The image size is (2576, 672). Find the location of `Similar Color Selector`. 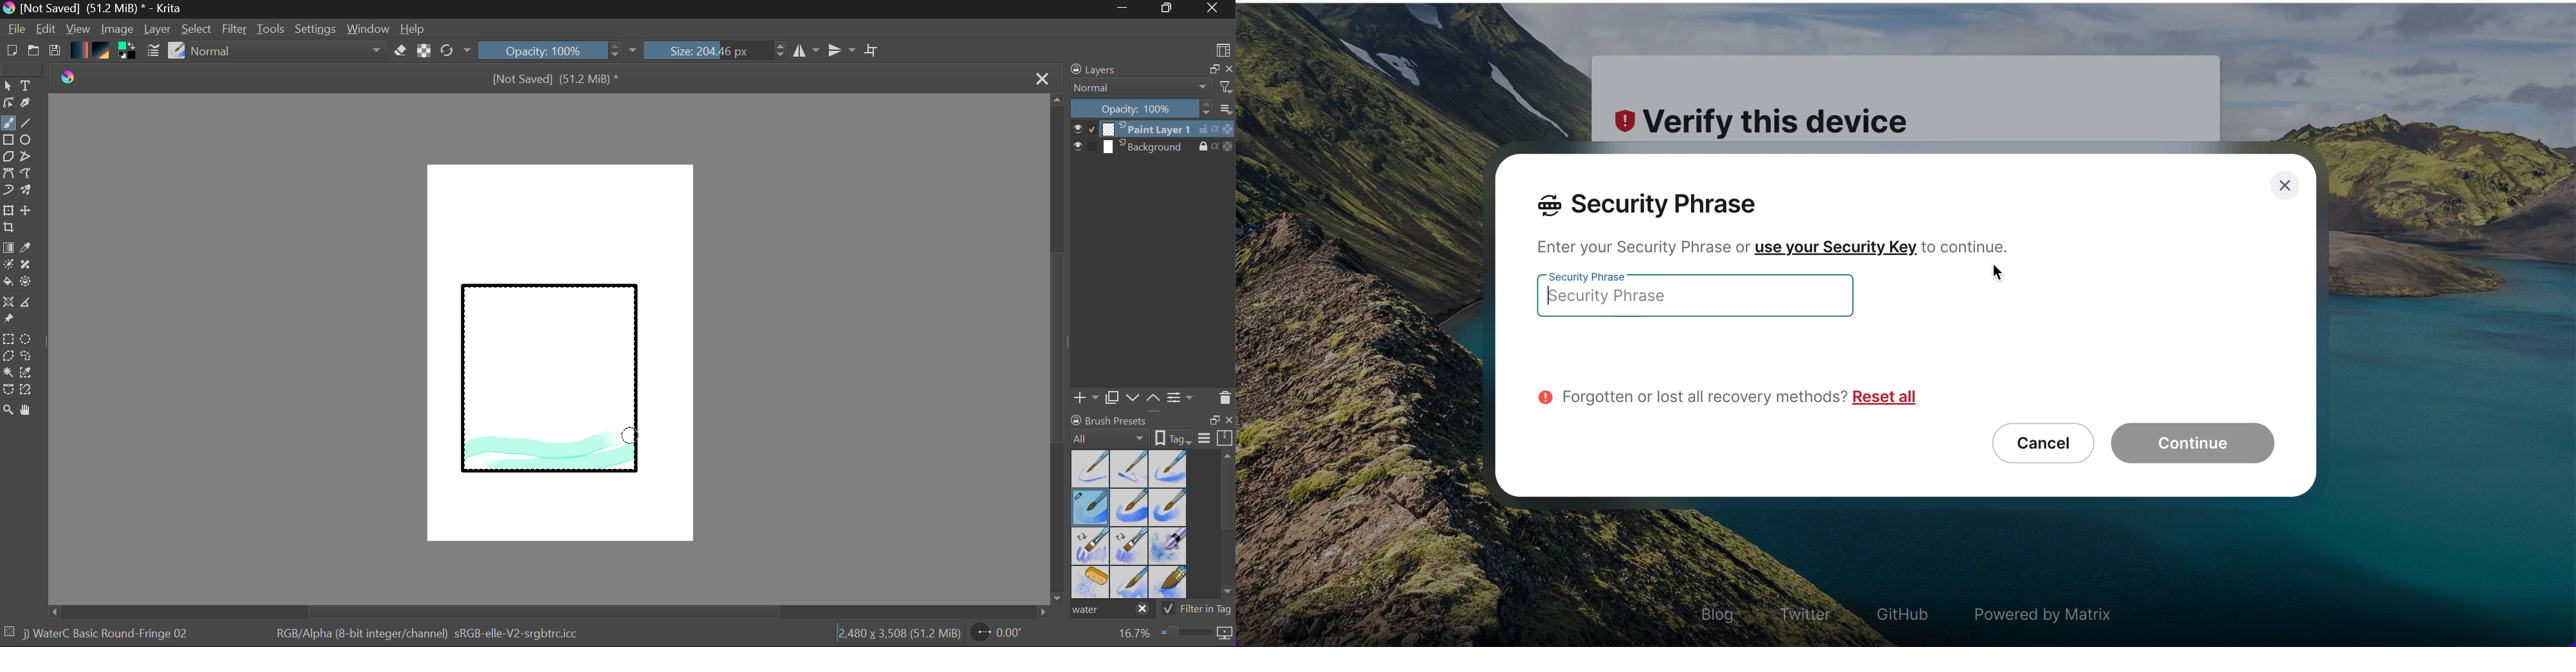

Similar Color Selector is located at coordinates (30, 373).